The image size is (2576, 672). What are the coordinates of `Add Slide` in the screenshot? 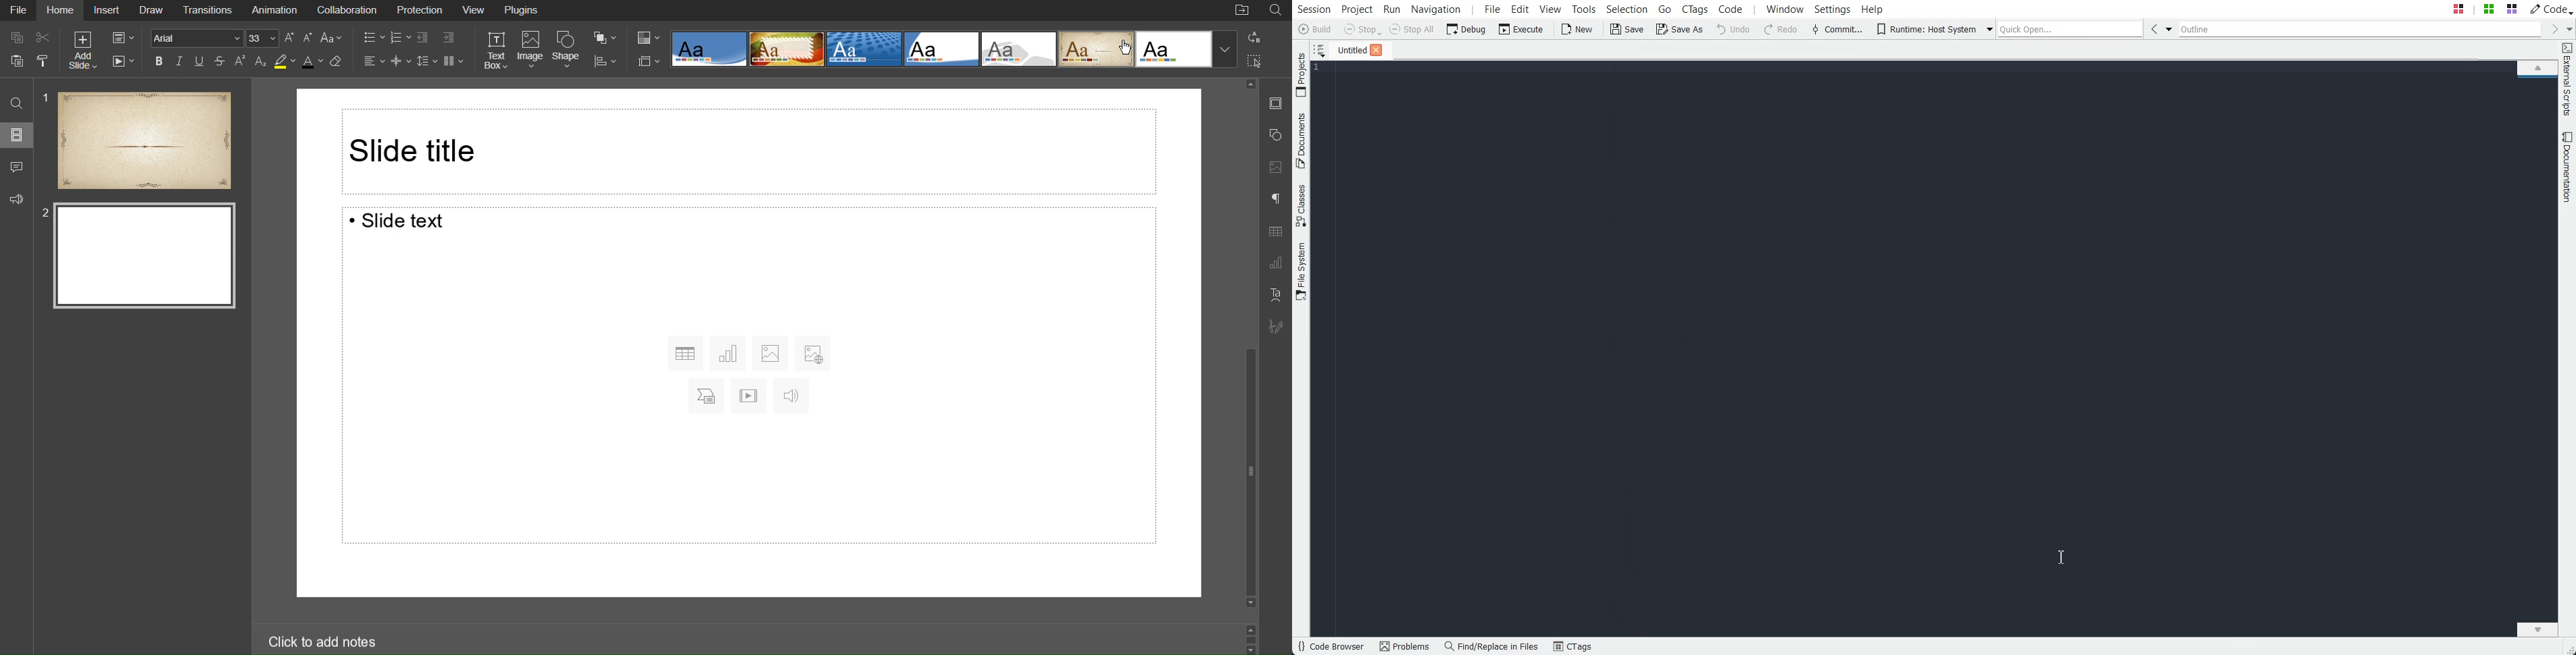 It's located at (83, 49).